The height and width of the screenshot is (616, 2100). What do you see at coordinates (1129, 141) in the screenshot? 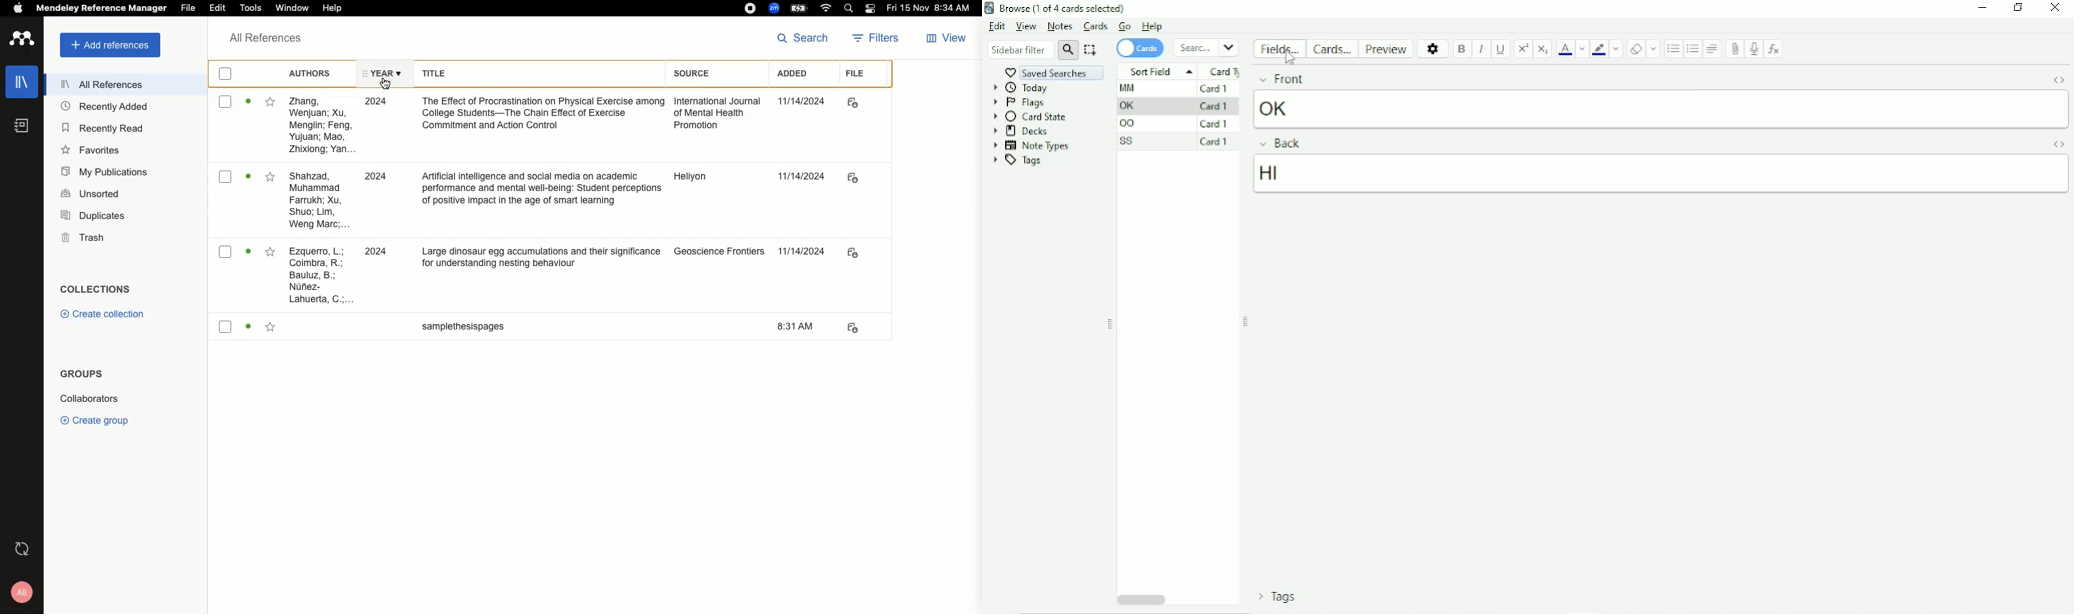
I see `SS` at bounding box center [1129, 141].